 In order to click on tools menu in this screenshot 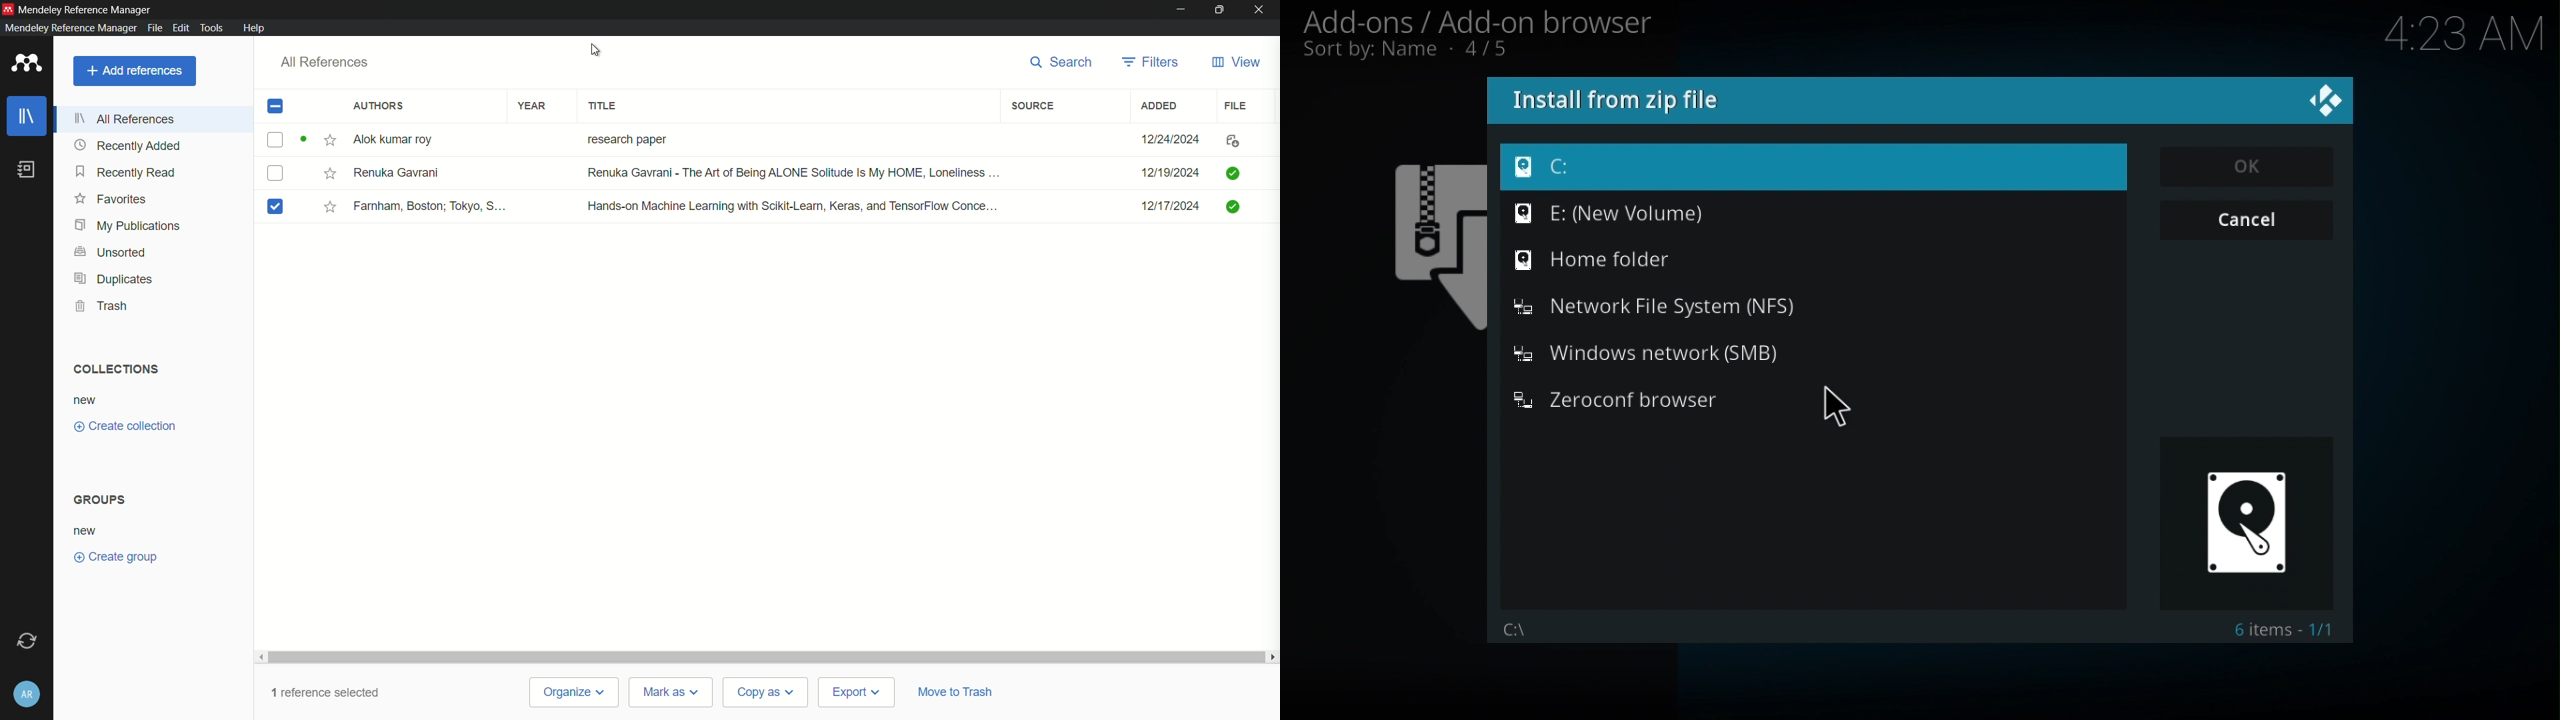, I will do `click(213, 28)`.